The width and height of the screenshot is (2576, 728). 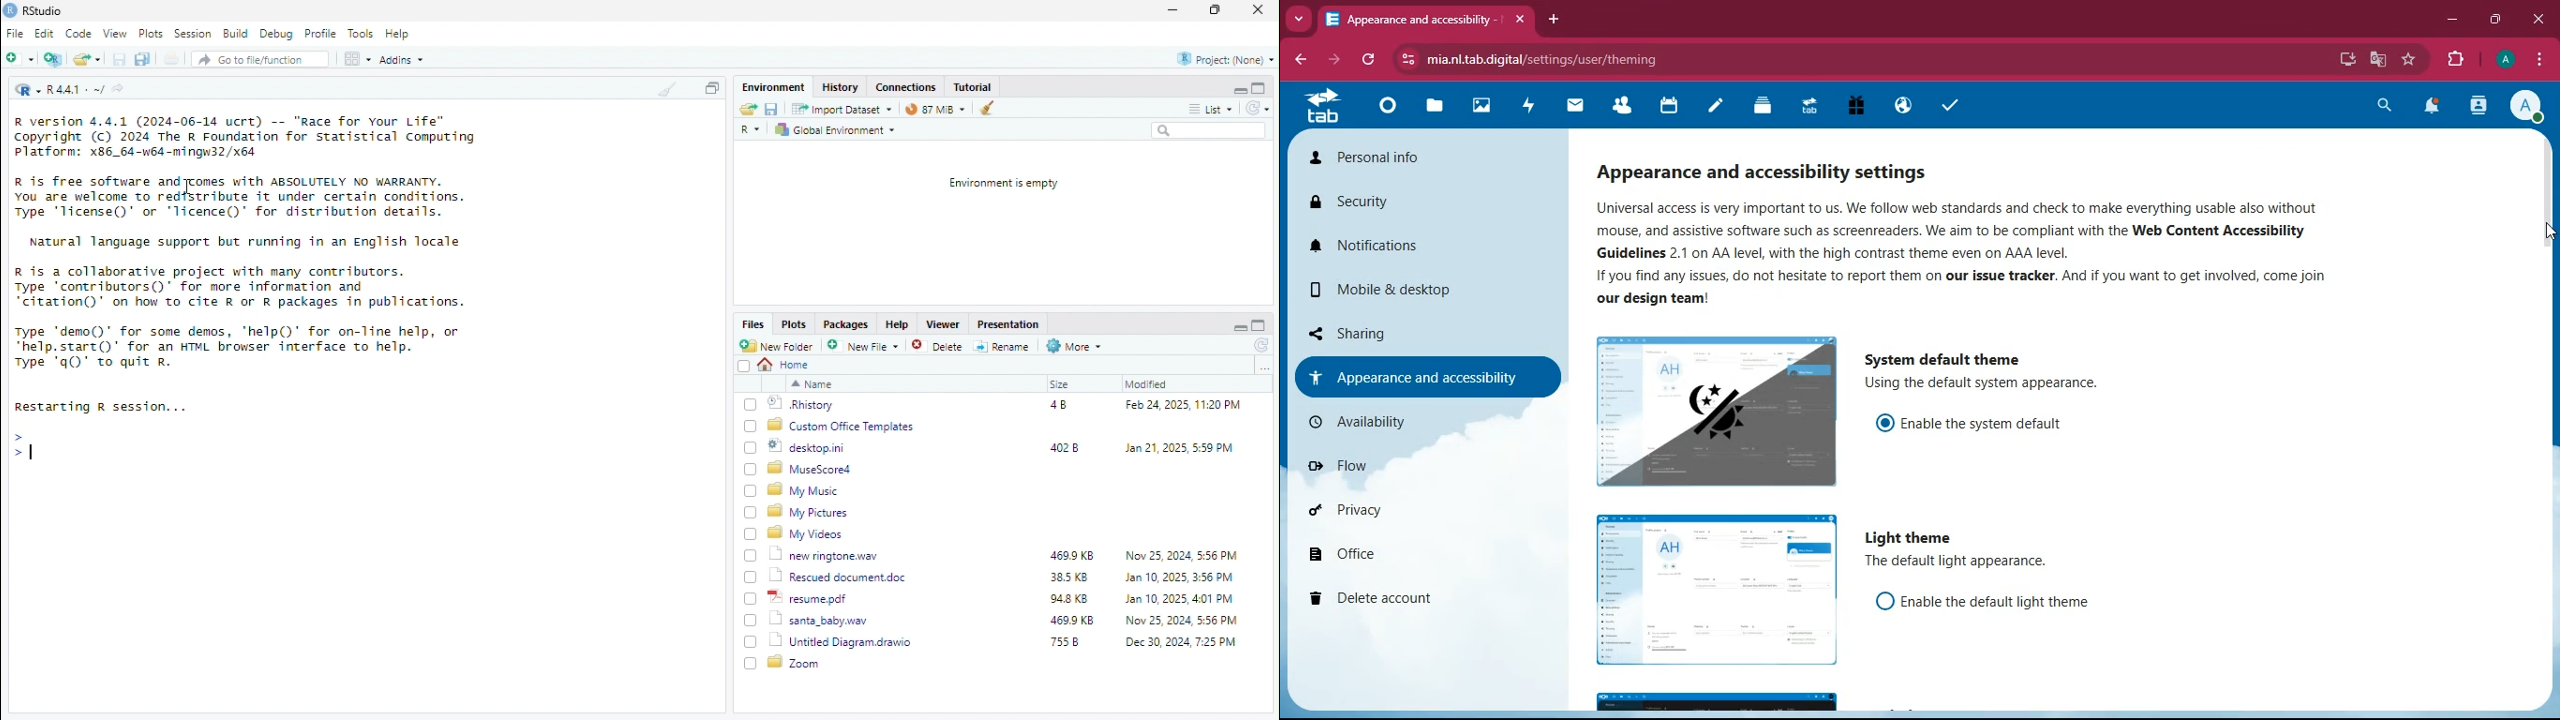 I want to click on Environment is empty, so click(x=1003, y=184).